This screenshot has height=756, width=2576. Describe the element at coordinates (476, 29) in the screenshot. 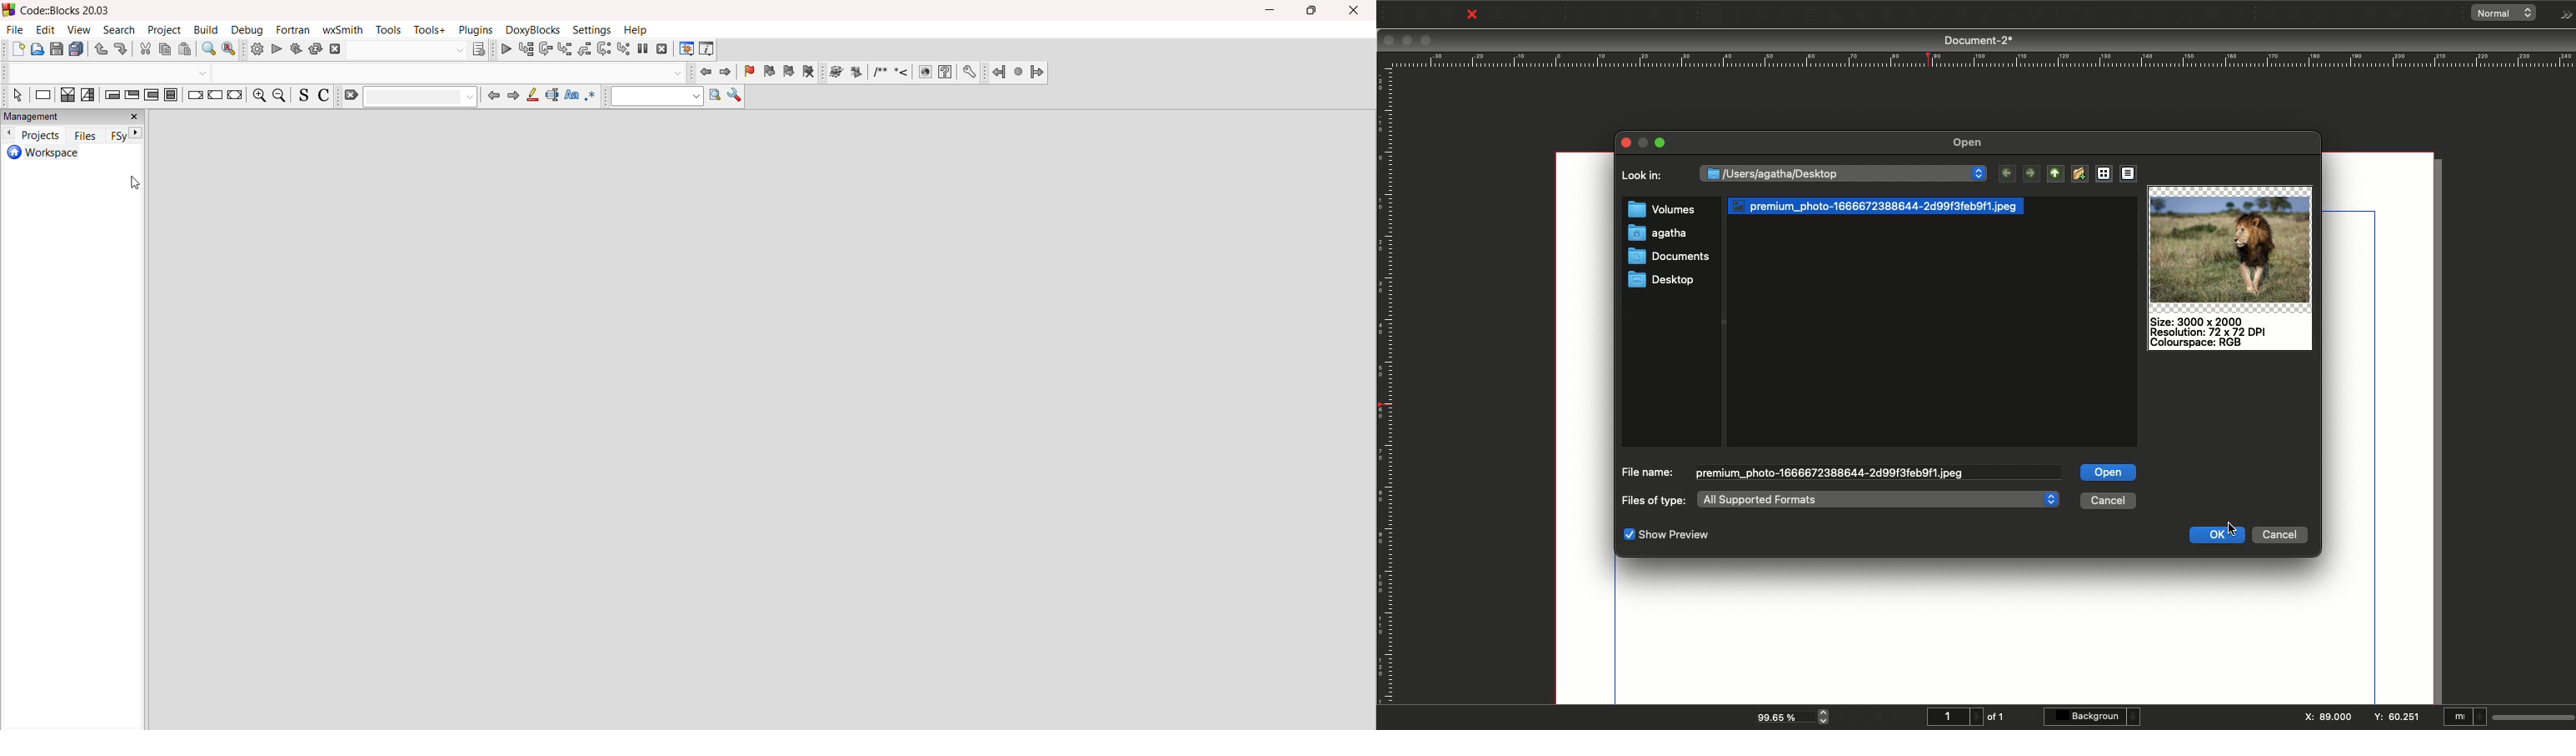

I see `plugins` at that location.